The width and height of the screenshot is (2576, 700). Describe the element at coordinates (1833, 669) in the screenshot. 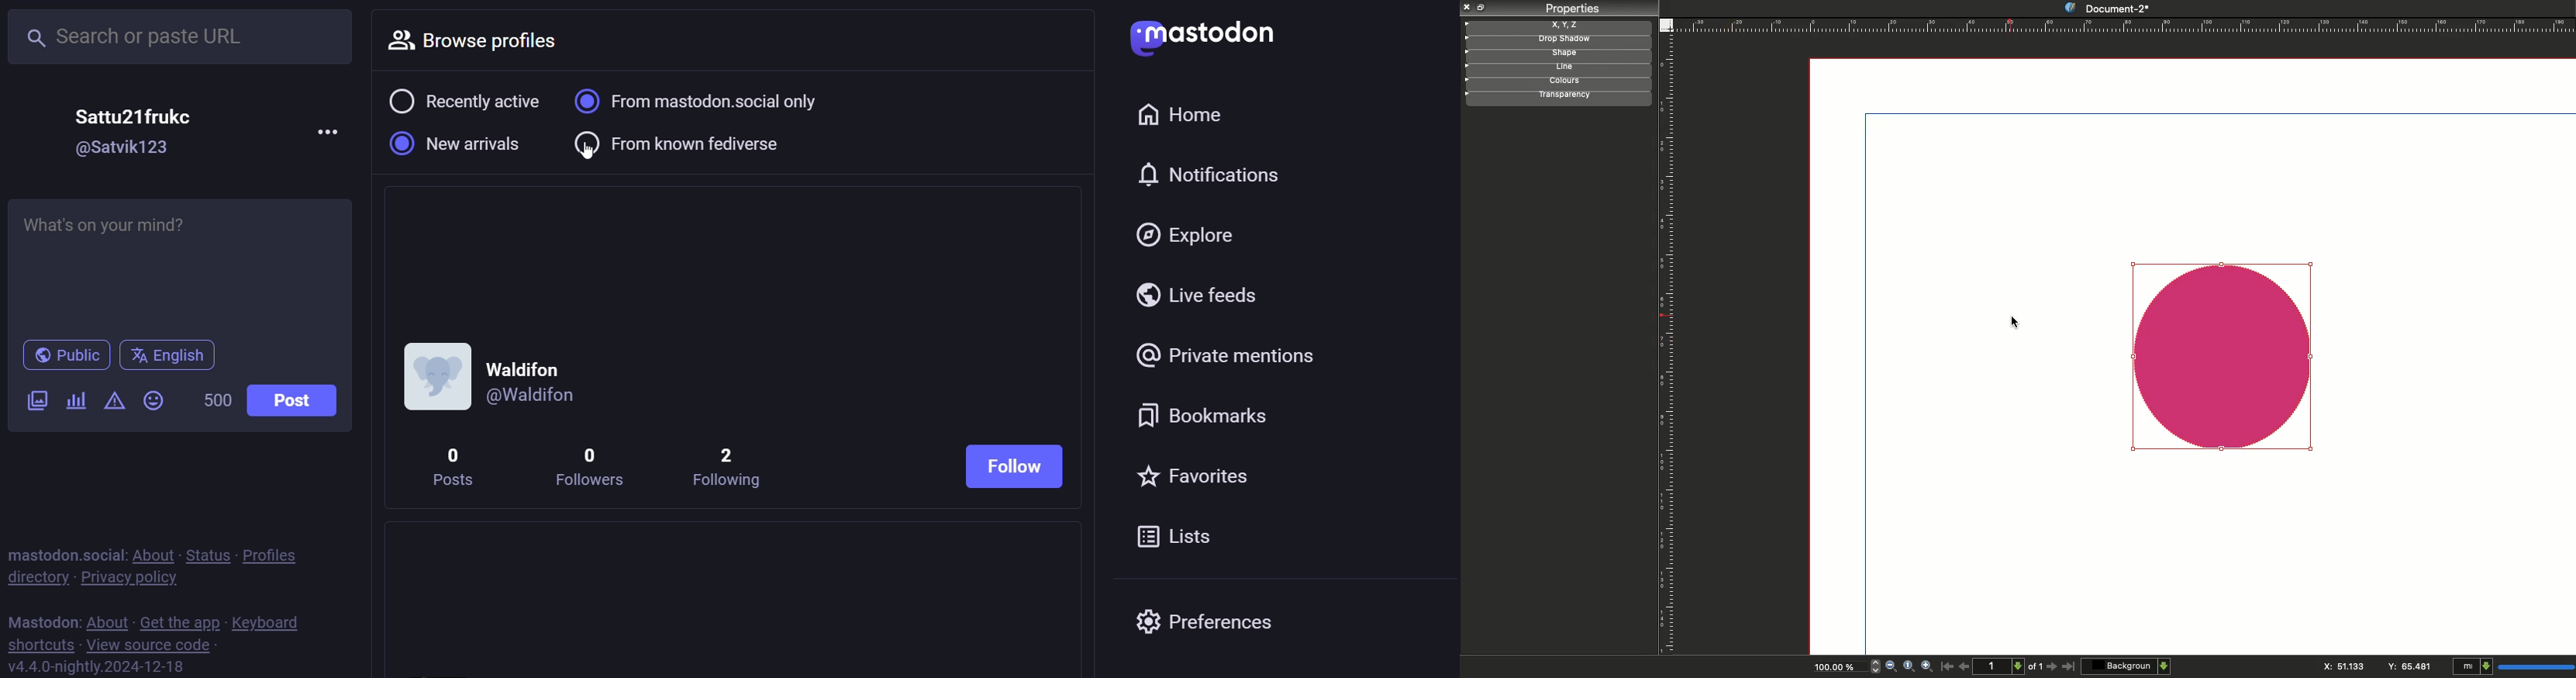

I see `100.00%` at that location.